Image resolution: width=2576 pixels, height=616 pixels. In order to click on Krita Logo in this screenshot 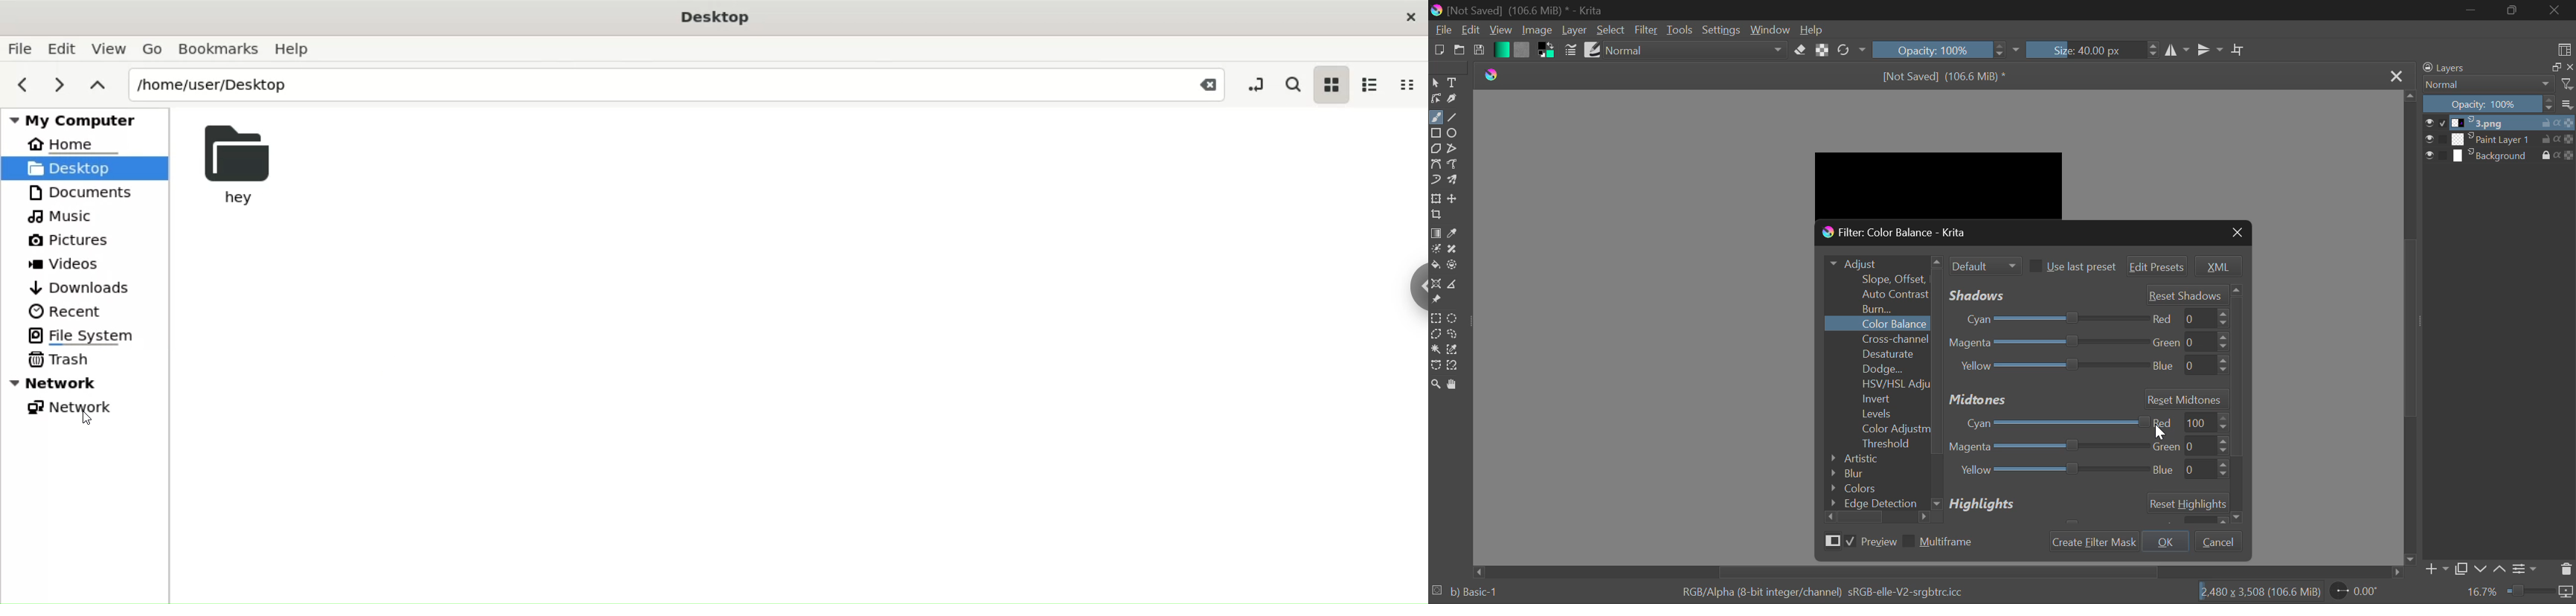, I will do `click(1492, 74)`.